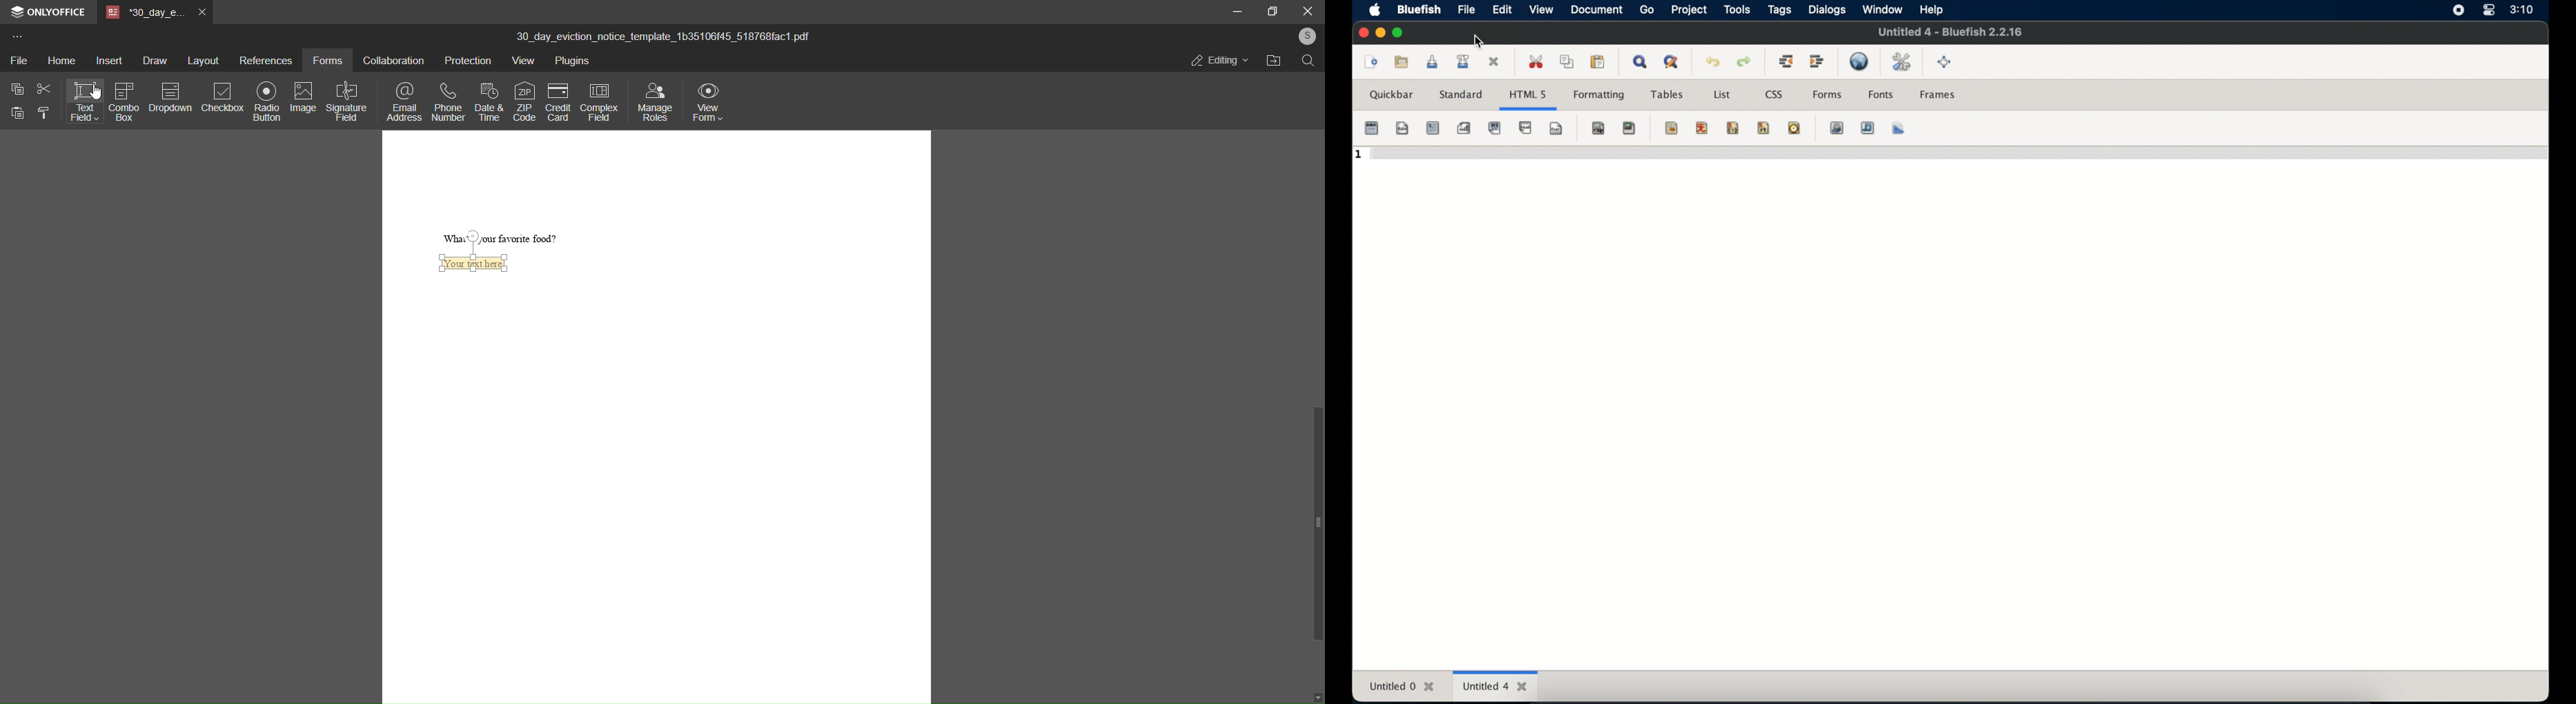 Image resolution: width=2576 pixels, height=728 pixels. What do you see at coordinates (1359, 155) in the screenshot?
I see `1` at bounding box center [1359, 155].